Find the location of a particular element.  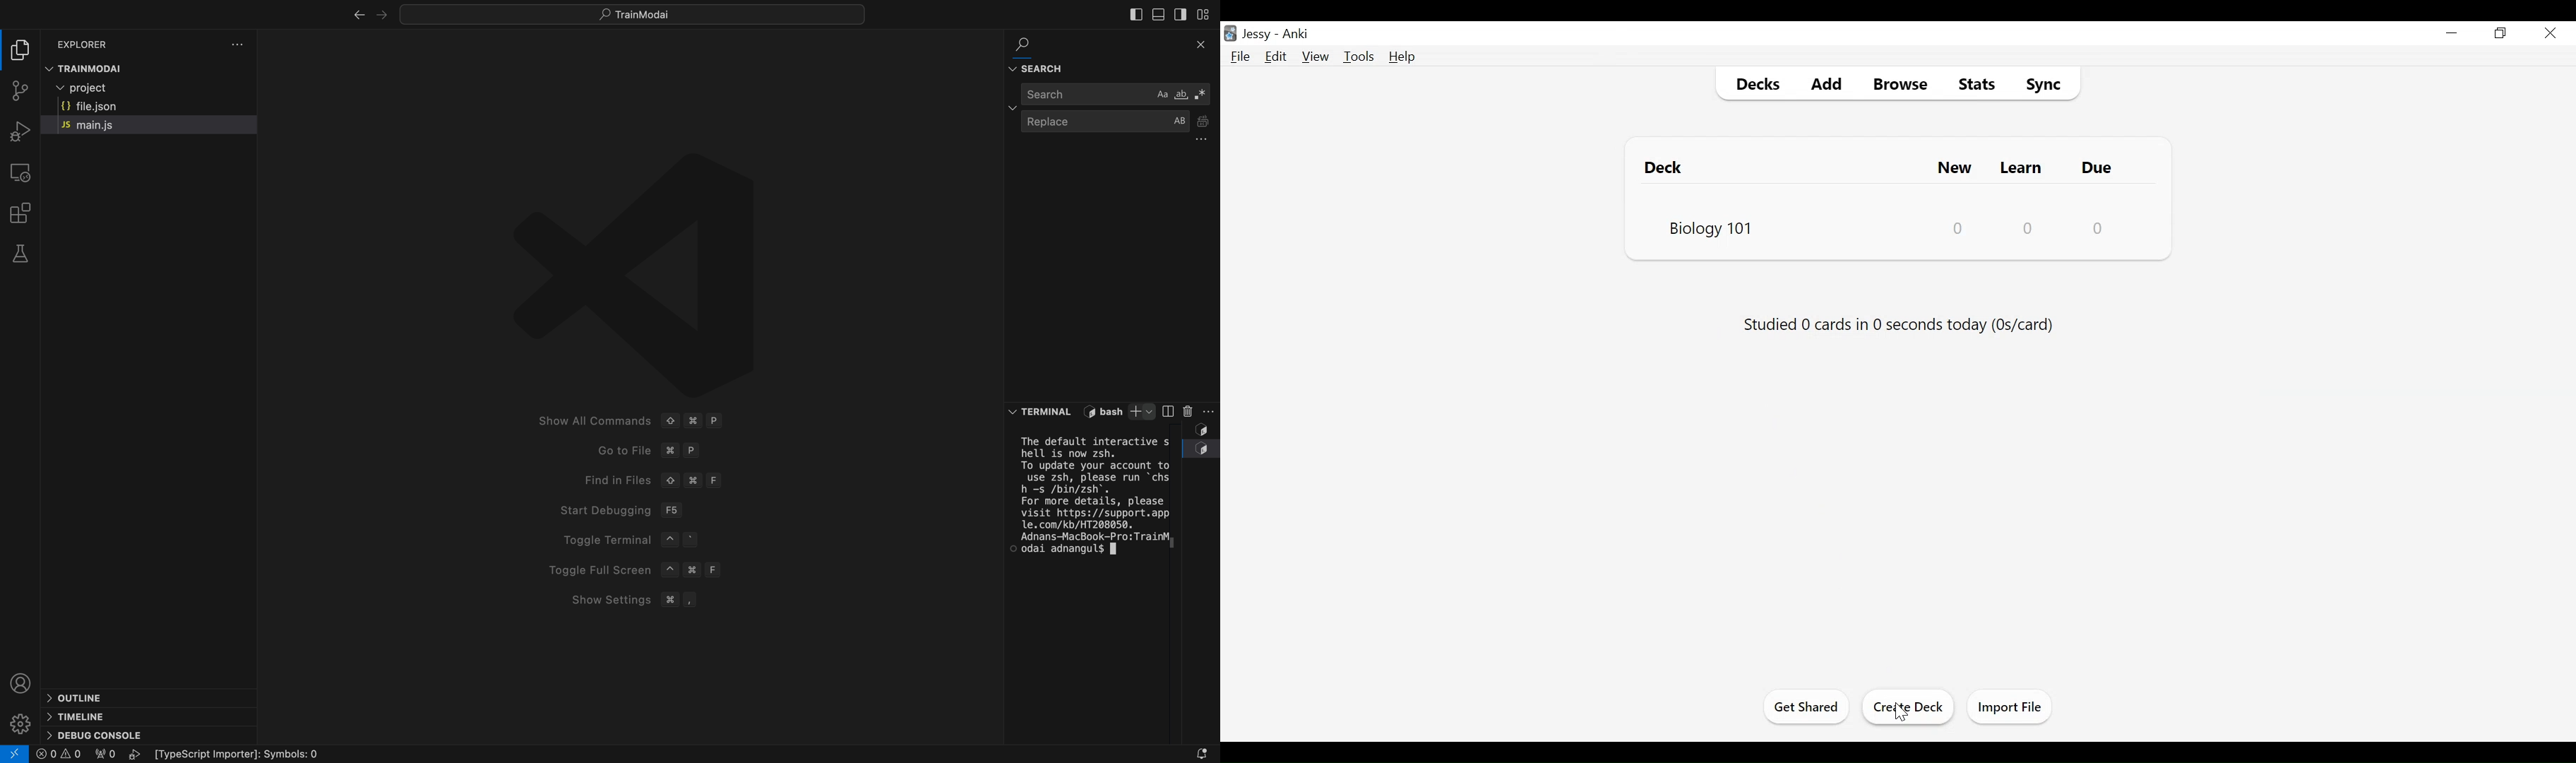

Cursor is located at coordinates (1902, 714).